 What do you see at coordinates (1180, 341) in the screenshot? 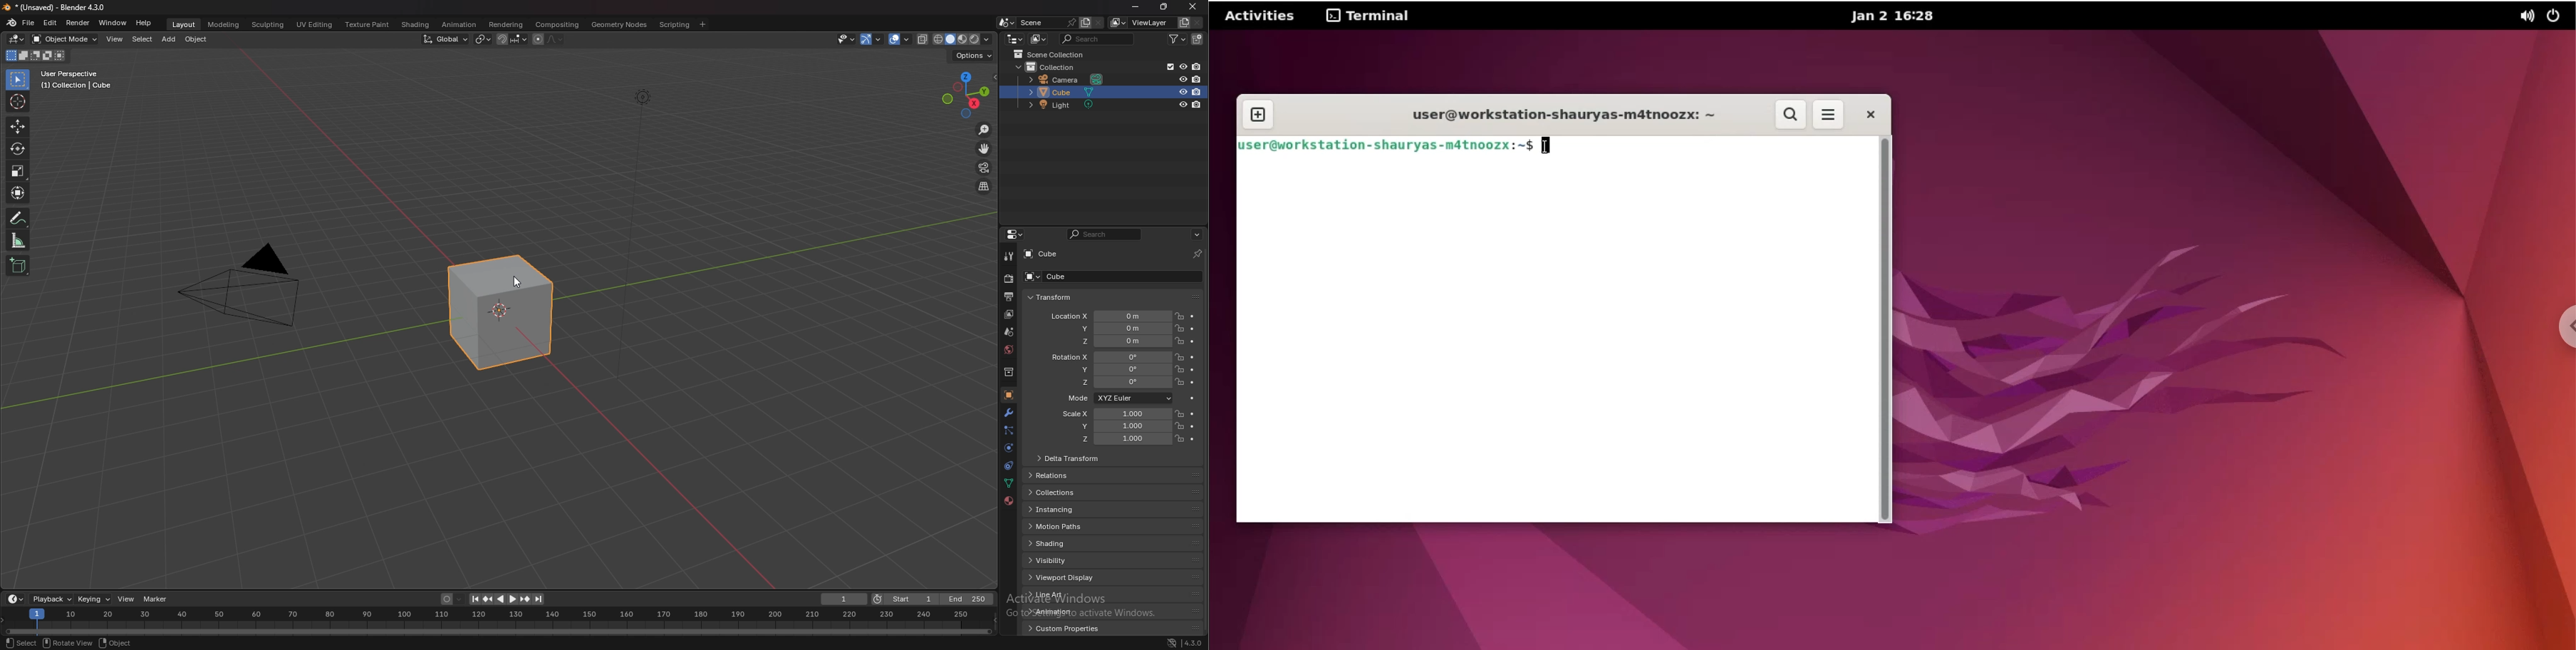
I see `lock` at bounding box center [1180, 341].